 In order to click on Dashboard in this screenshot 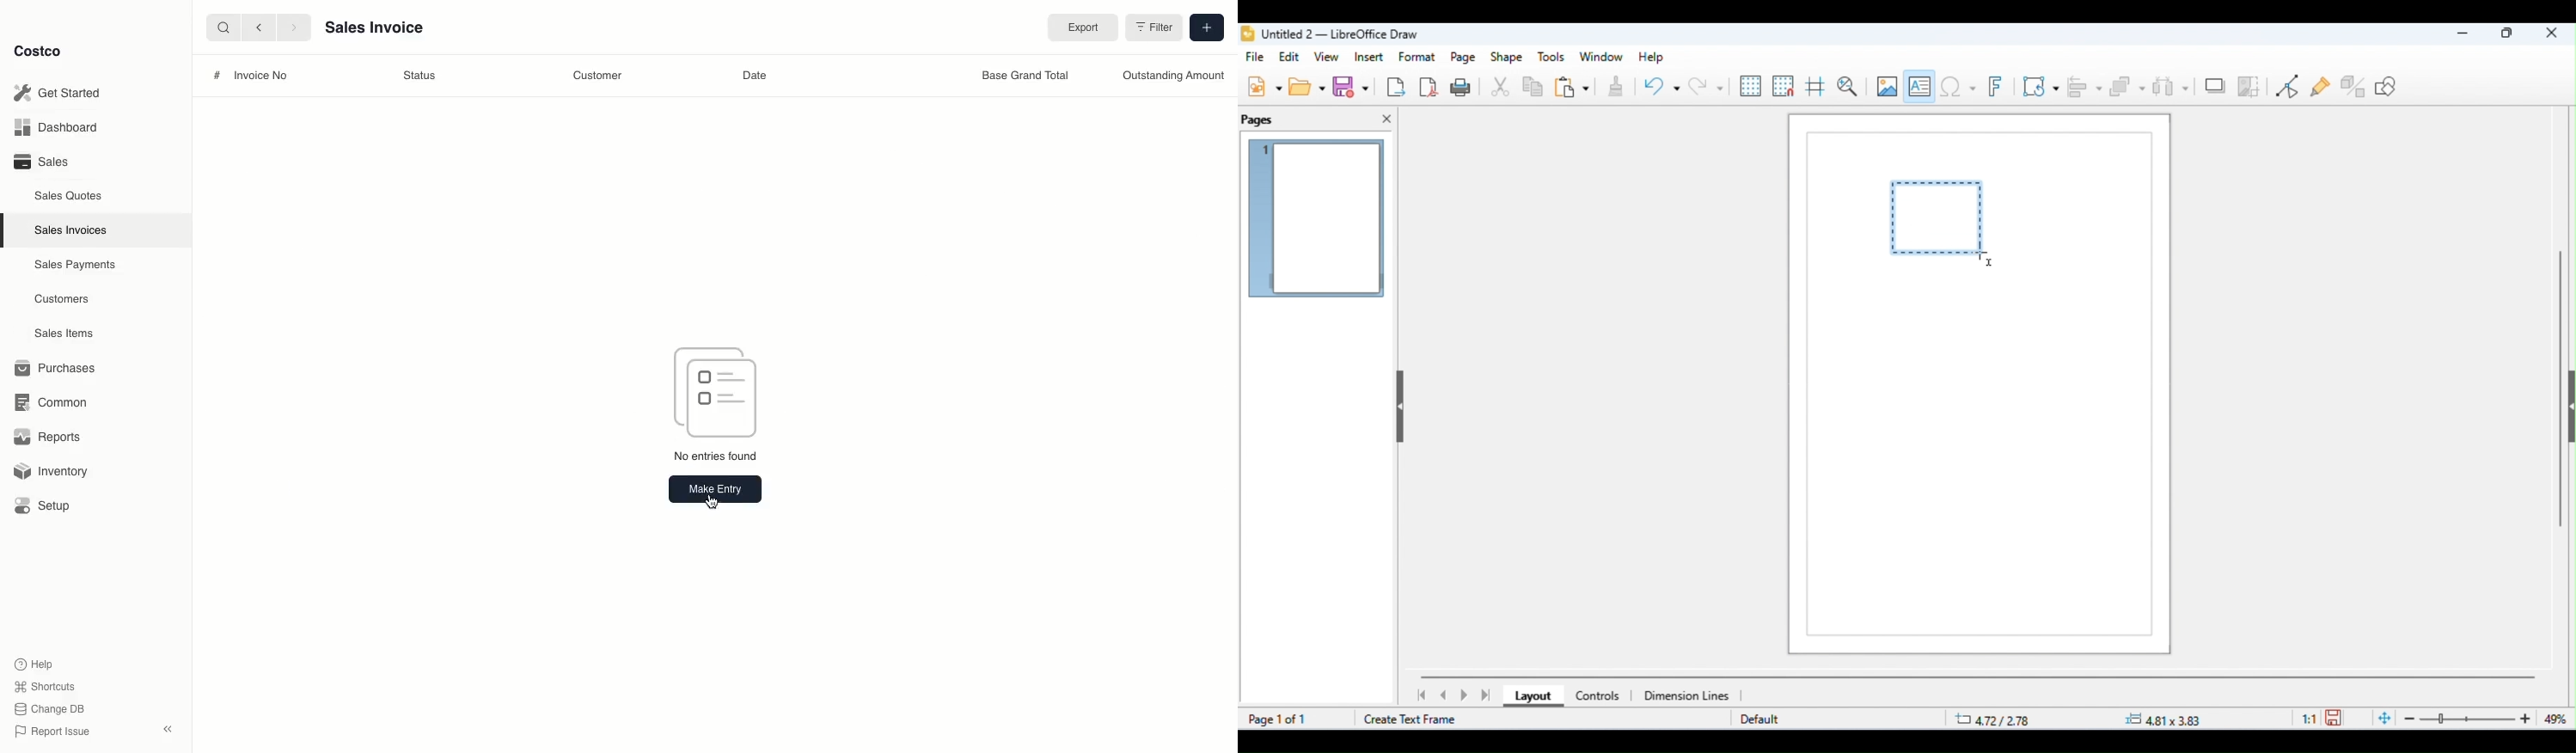, I will do `click(53, 128)`.